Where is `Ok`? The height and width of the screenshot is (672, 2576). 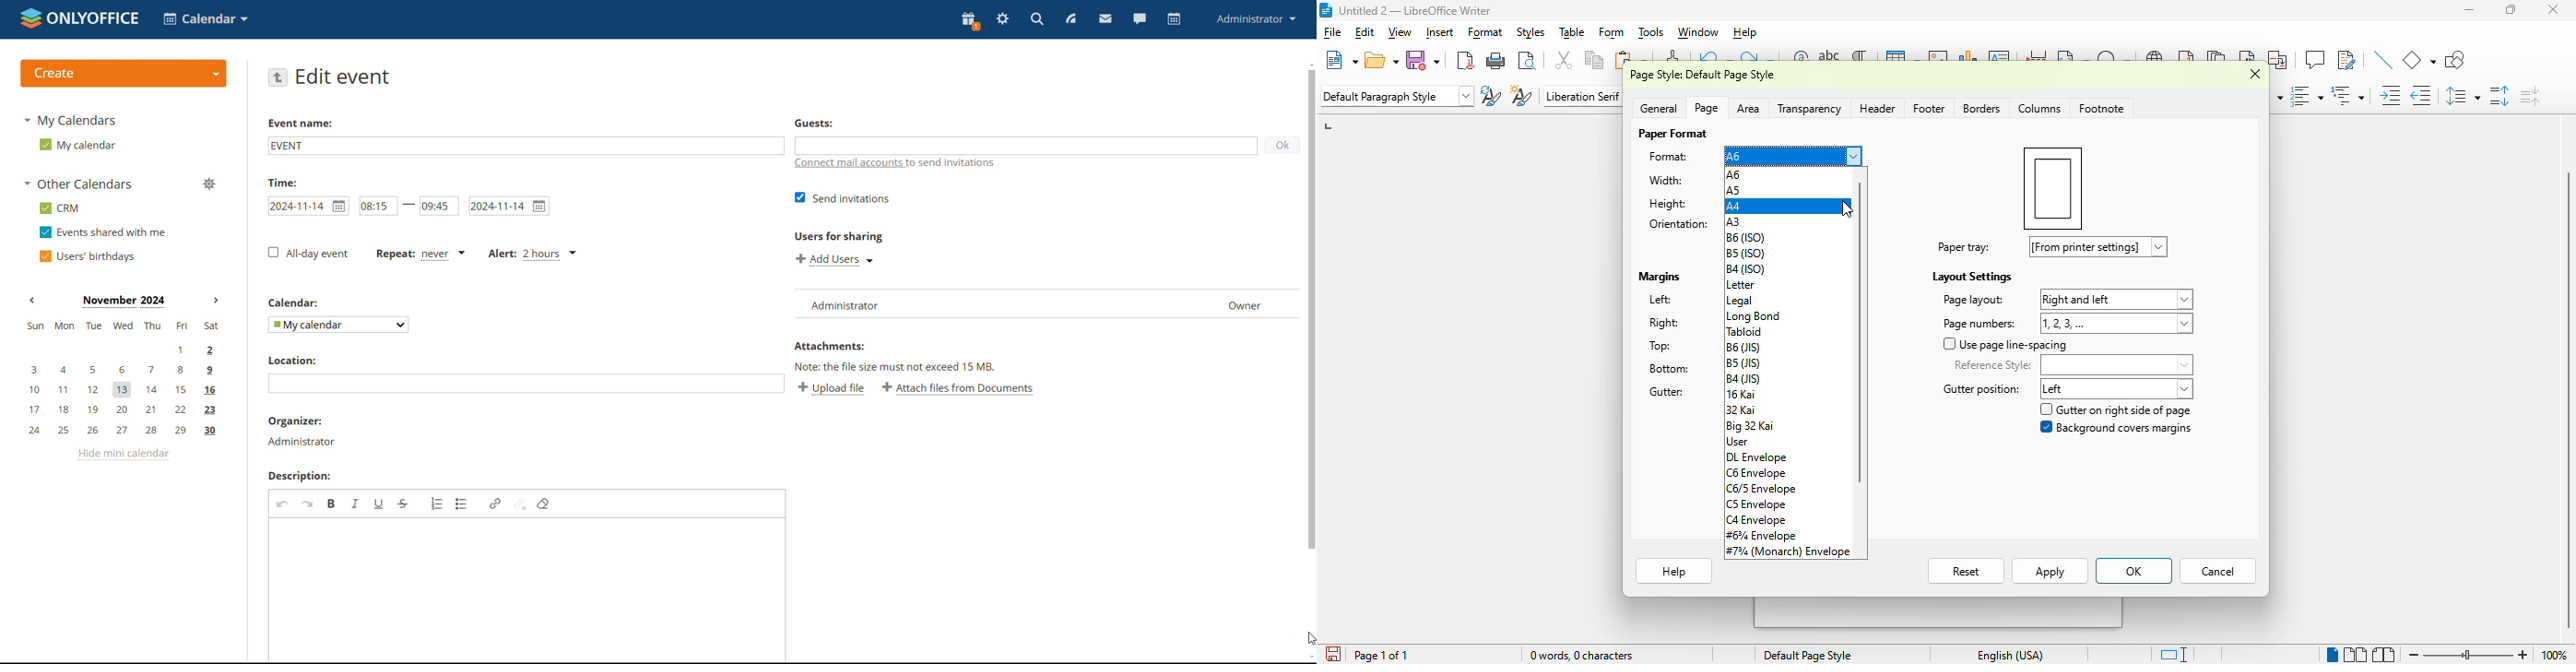
Ok is located at coordinates (2136, 570).